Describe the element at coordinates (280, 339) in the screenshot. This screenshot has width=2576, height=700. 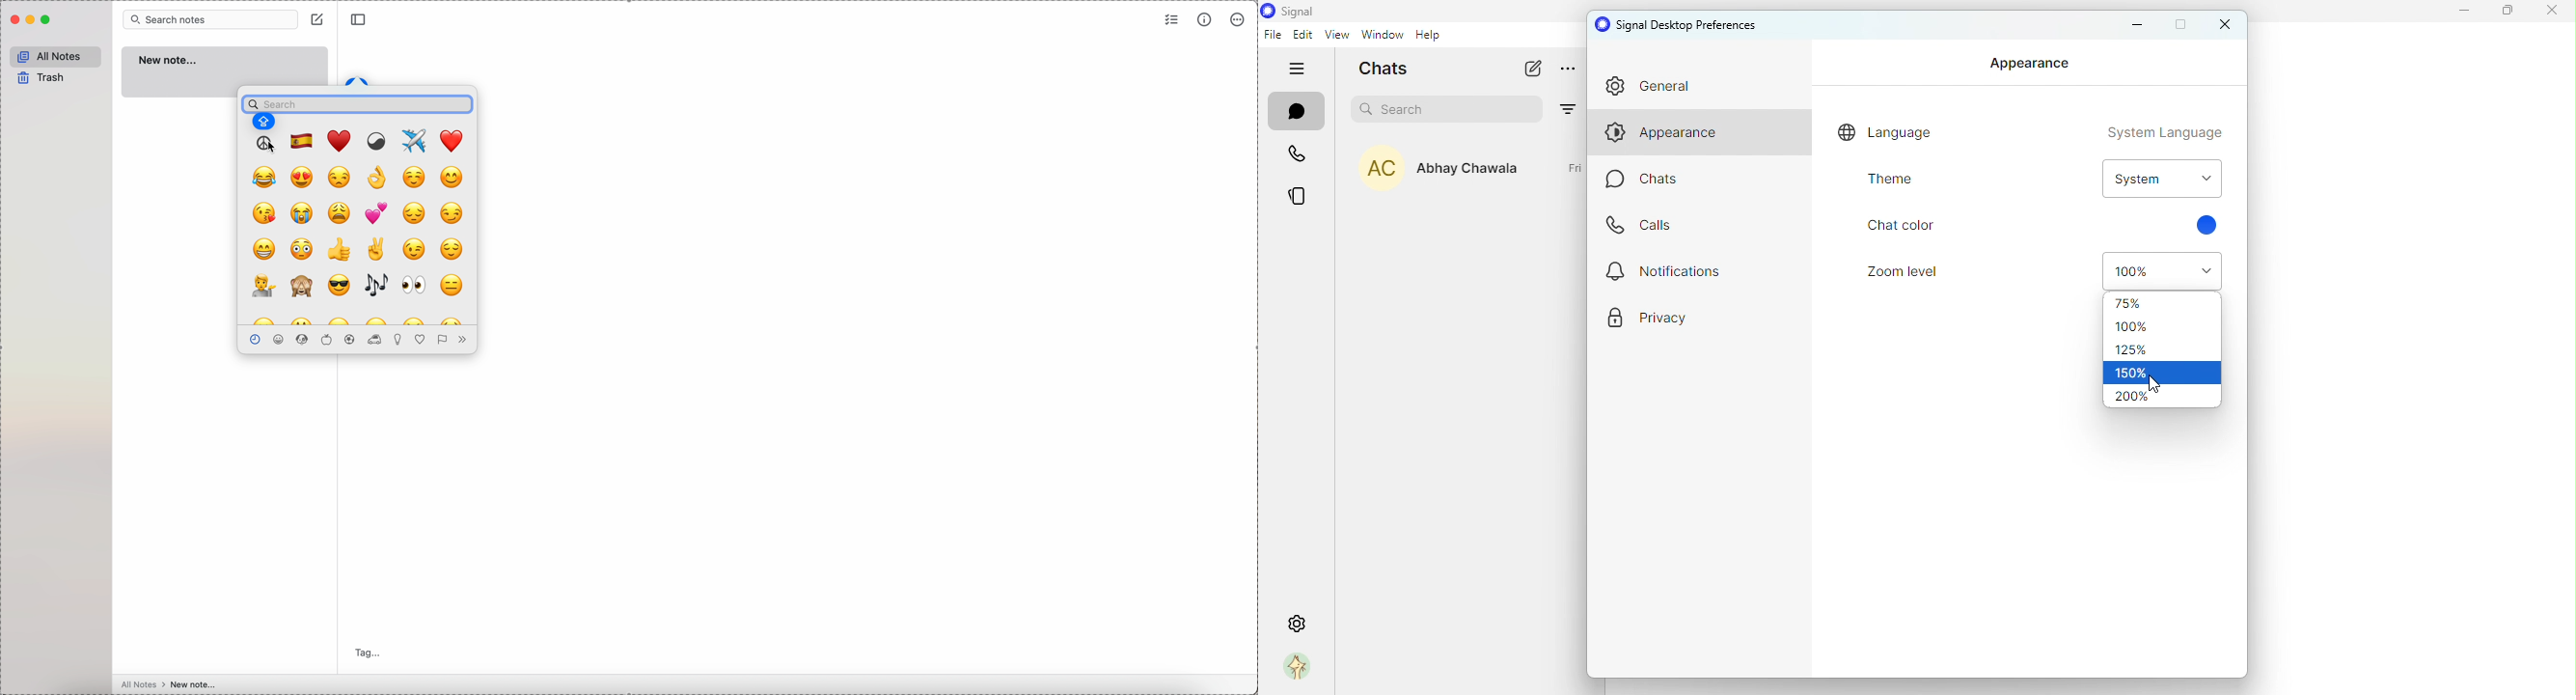
I see `emojis` at that location.